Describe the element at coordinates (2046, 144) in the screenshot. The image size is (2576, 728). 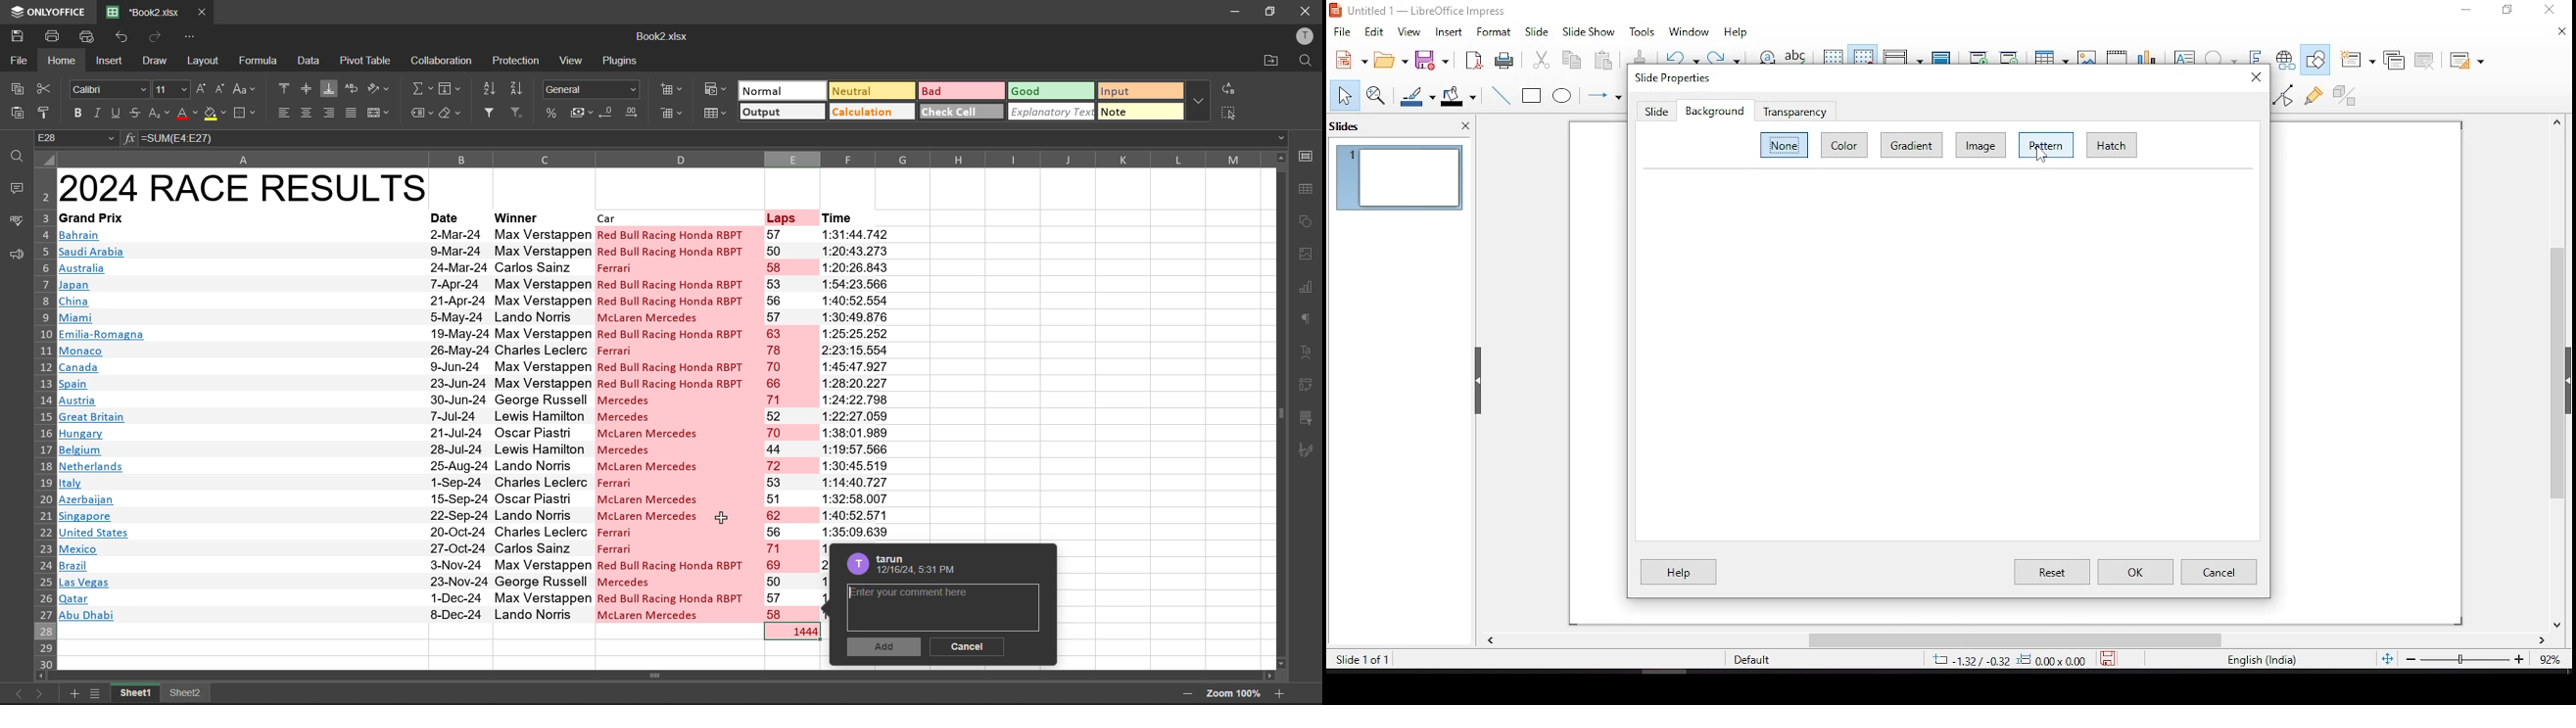
I see `pattern` at that location.